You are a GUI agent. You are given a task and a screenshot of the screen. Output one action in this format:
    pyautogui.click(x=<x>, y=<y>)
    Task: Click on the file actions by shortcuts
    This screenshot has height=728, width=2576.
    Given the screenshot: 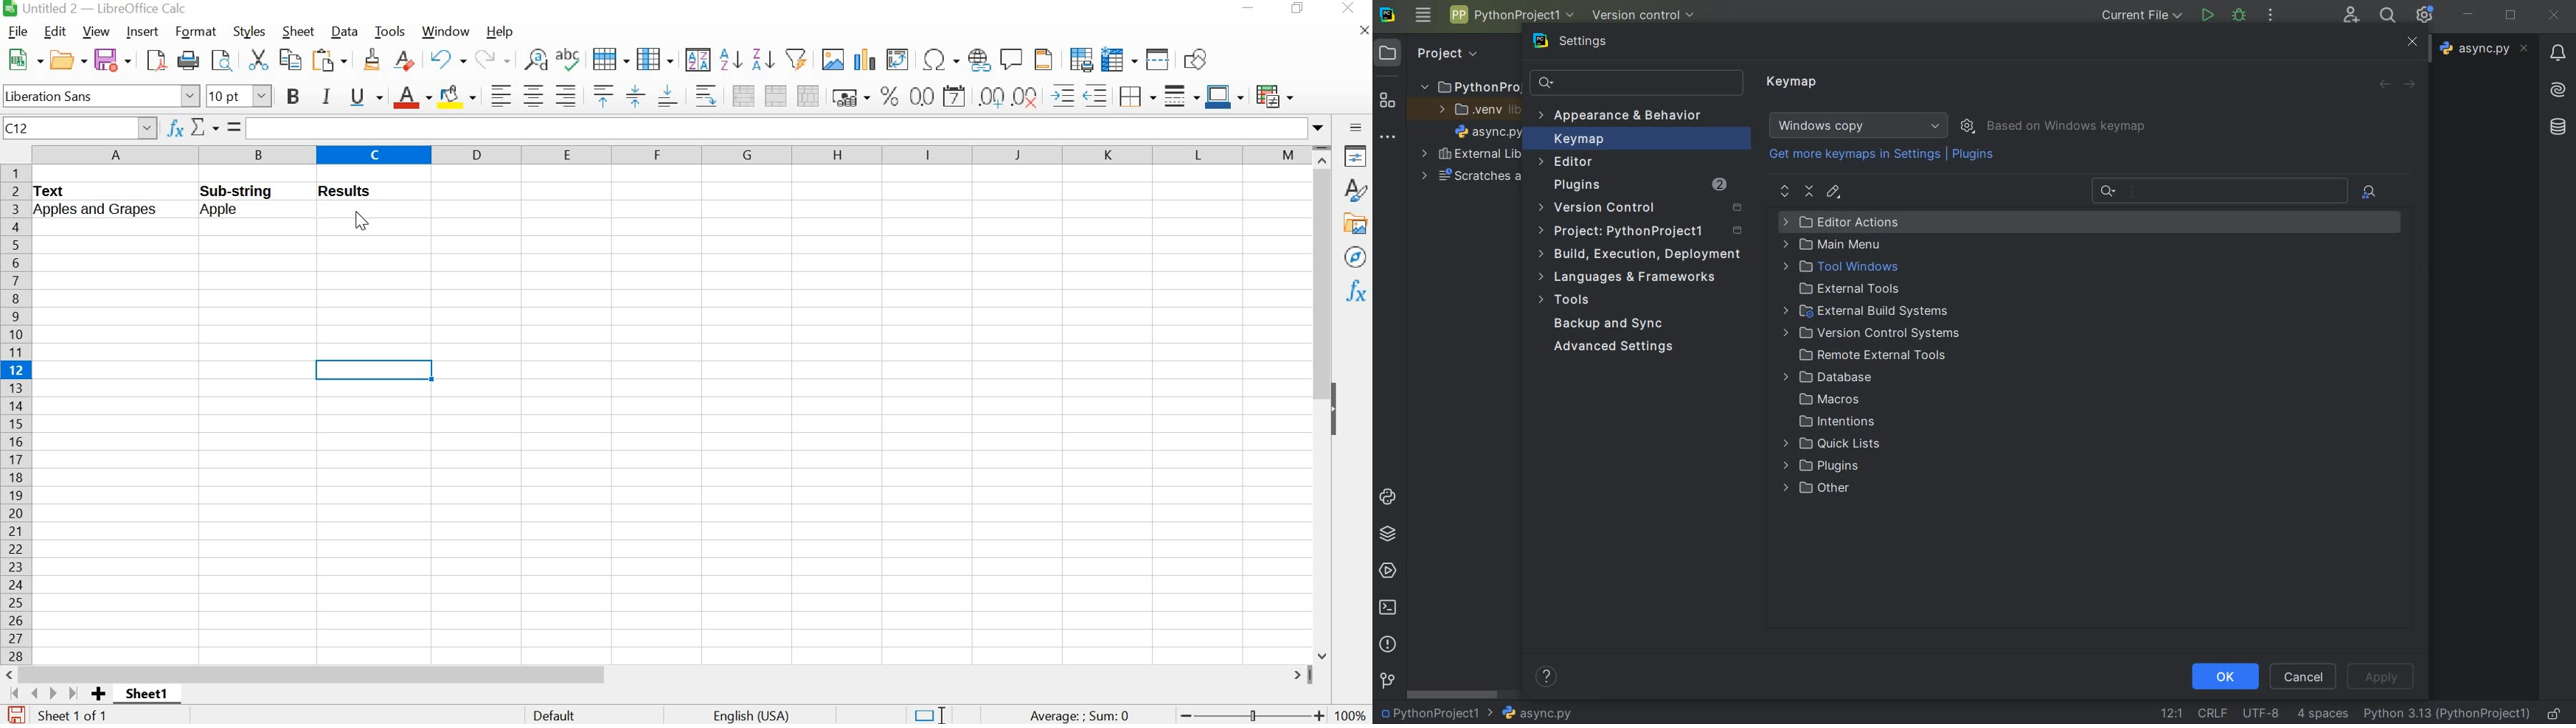 What is the action you would take?
    pyautogui.click(x=2370, y=192)
    